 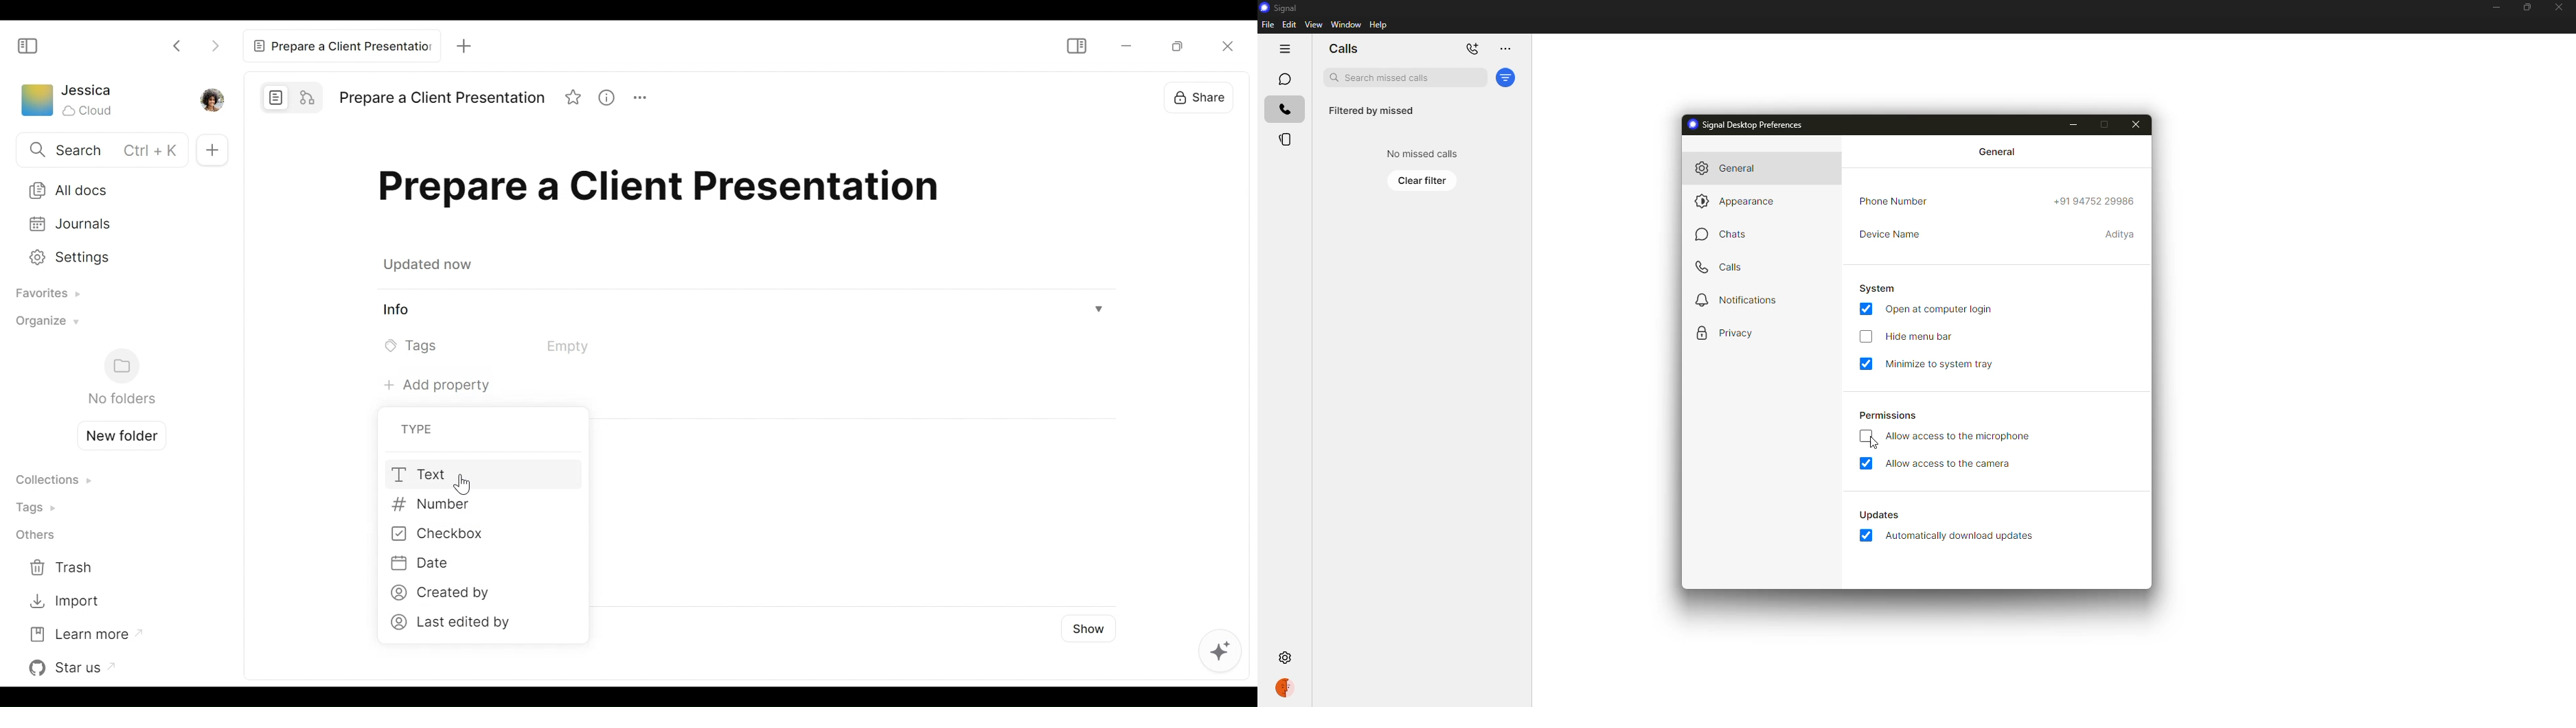 I want to click on device name, so click(x=1890, y=235).